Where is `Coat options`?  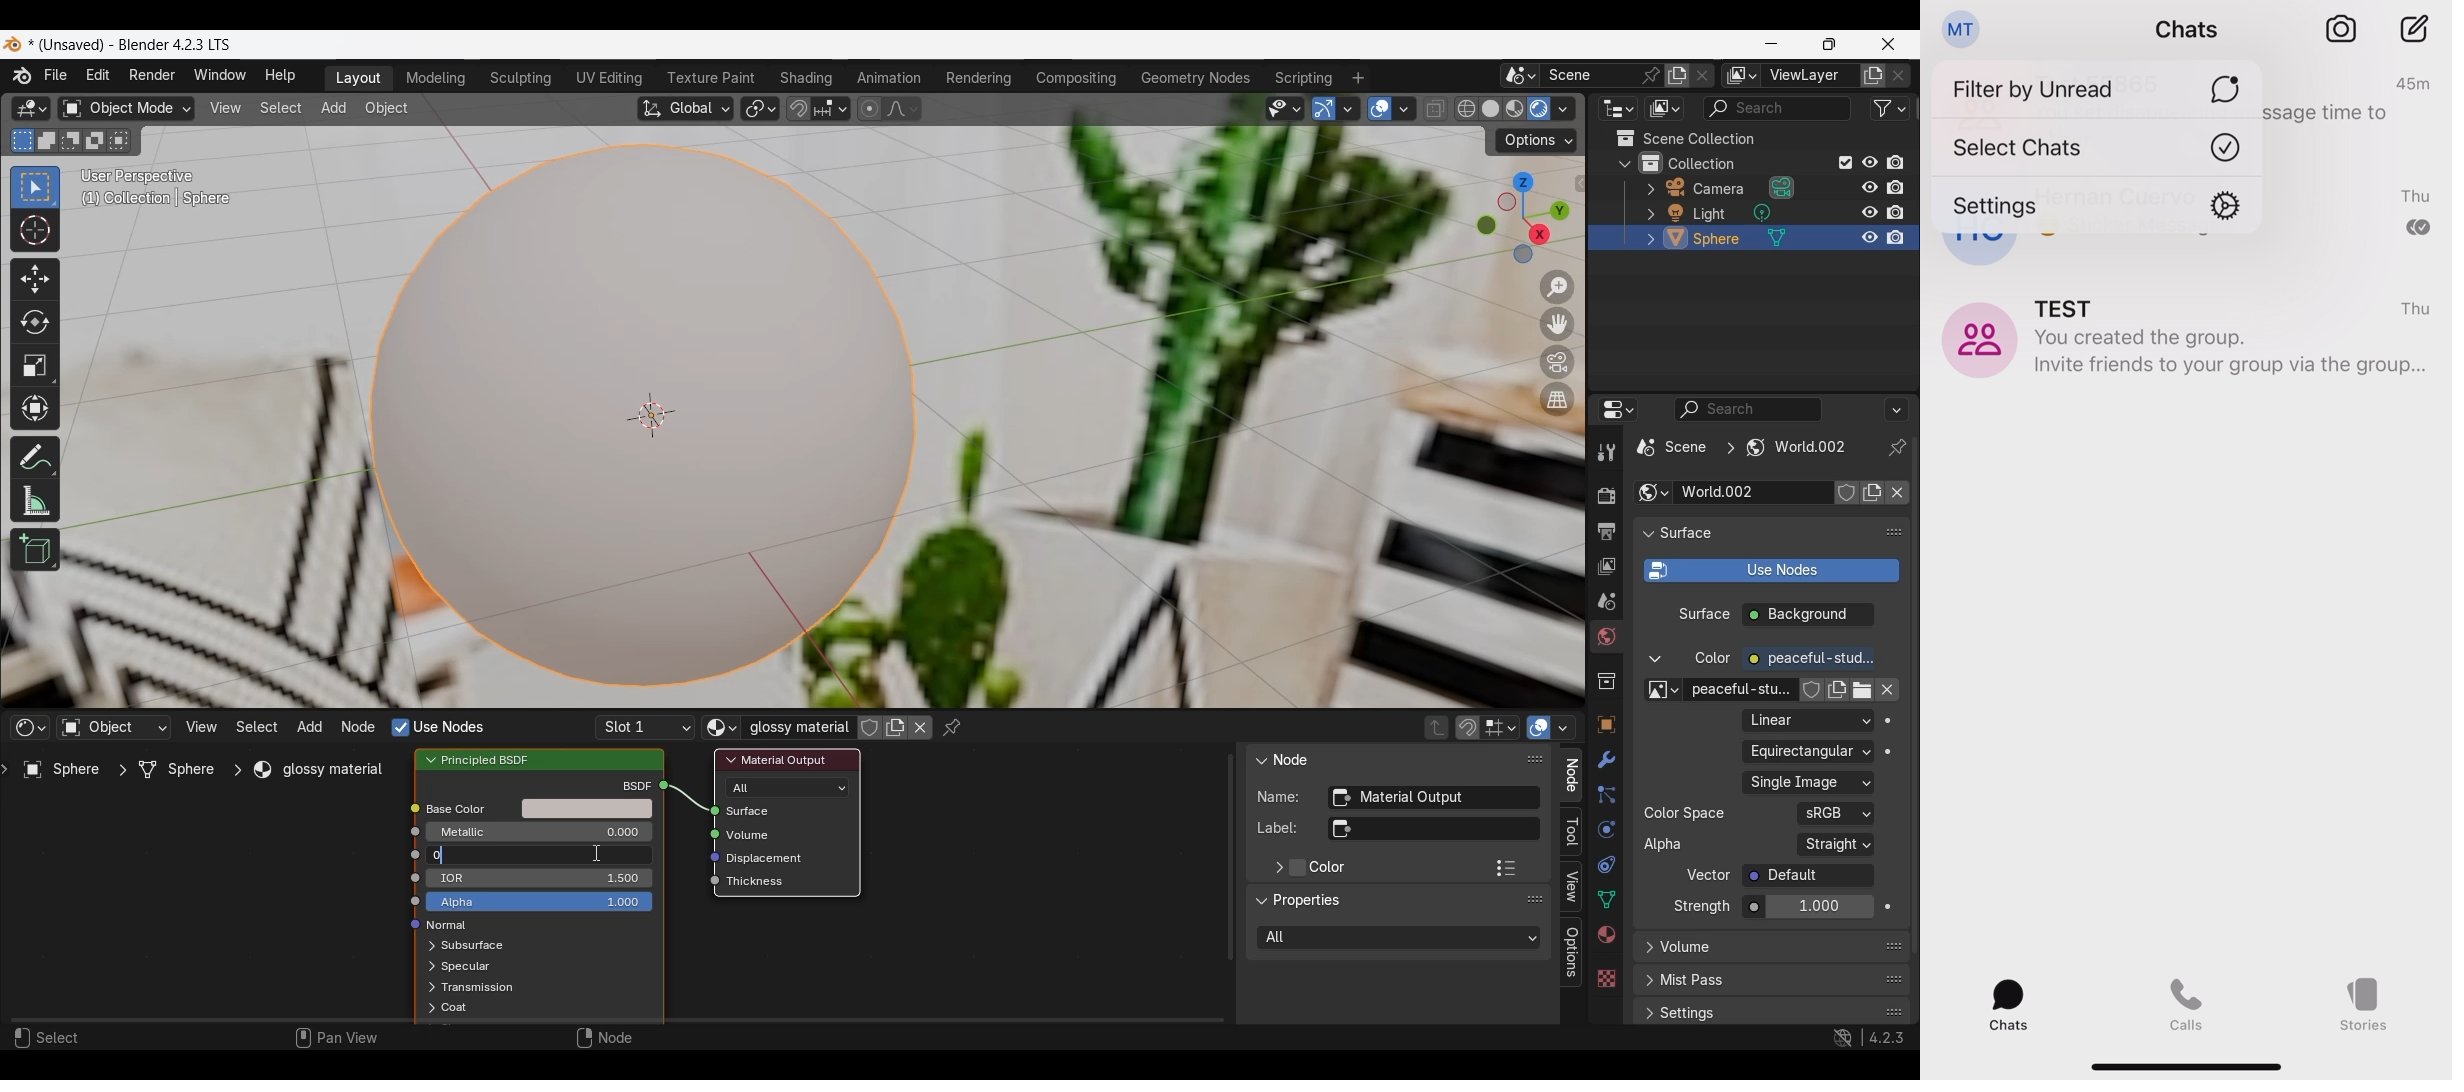 Coat options is located at coordinates (454, 1007).